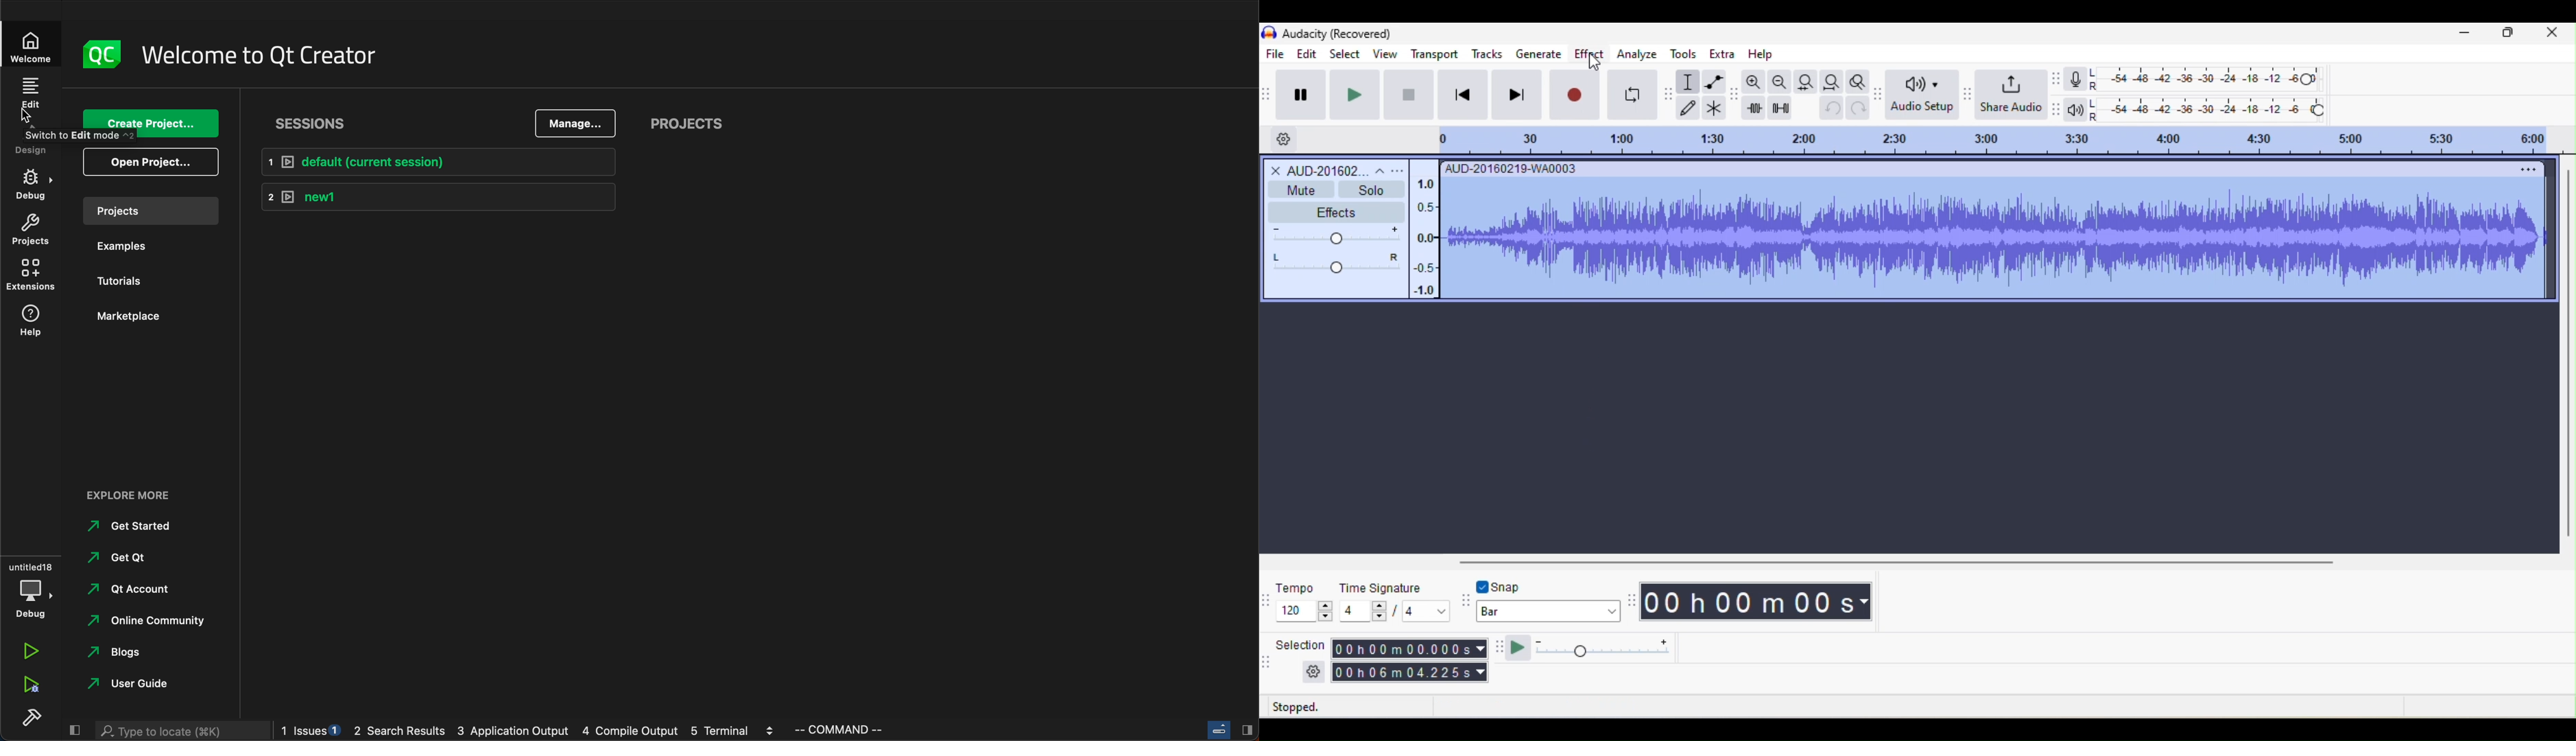  Describe the element at coordinates (182, 731) in the screenshot. I see `search bar` at that location.